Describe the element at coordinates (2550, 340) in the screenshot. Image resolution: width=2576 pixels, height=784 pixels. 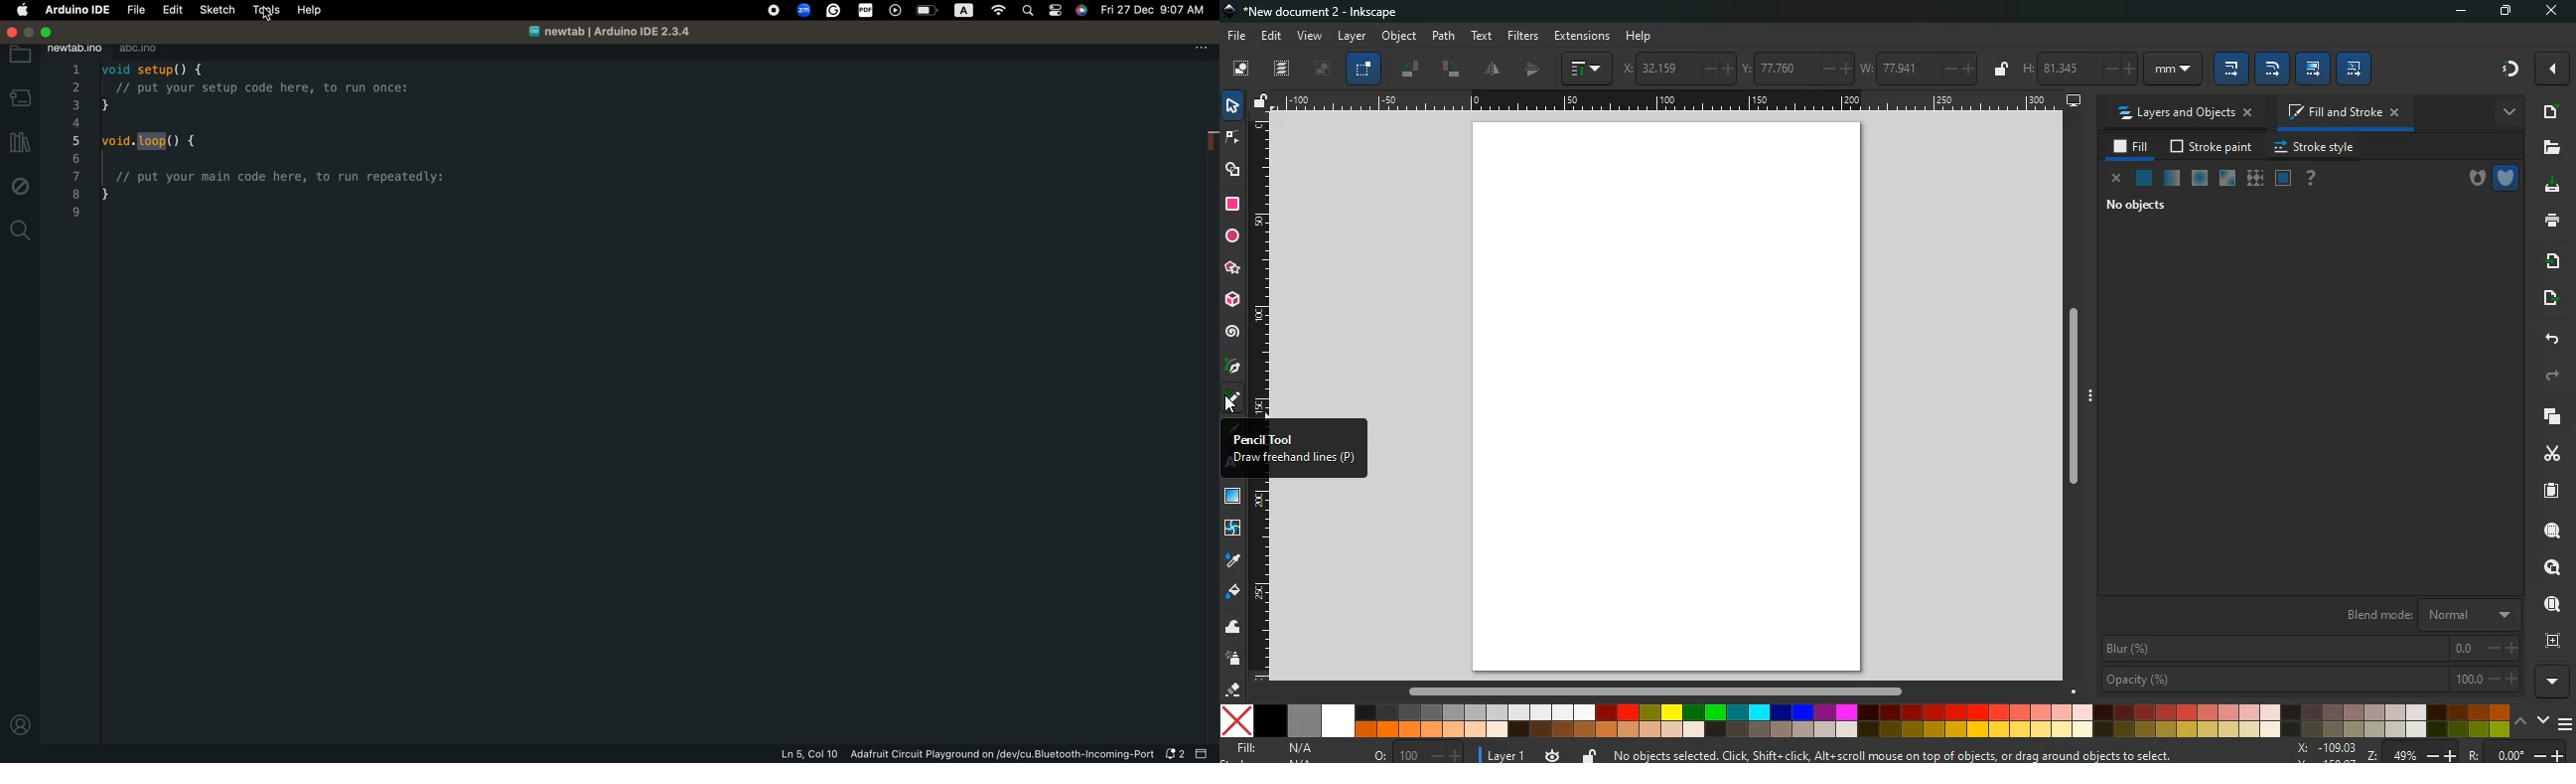
I see `back` at that location.